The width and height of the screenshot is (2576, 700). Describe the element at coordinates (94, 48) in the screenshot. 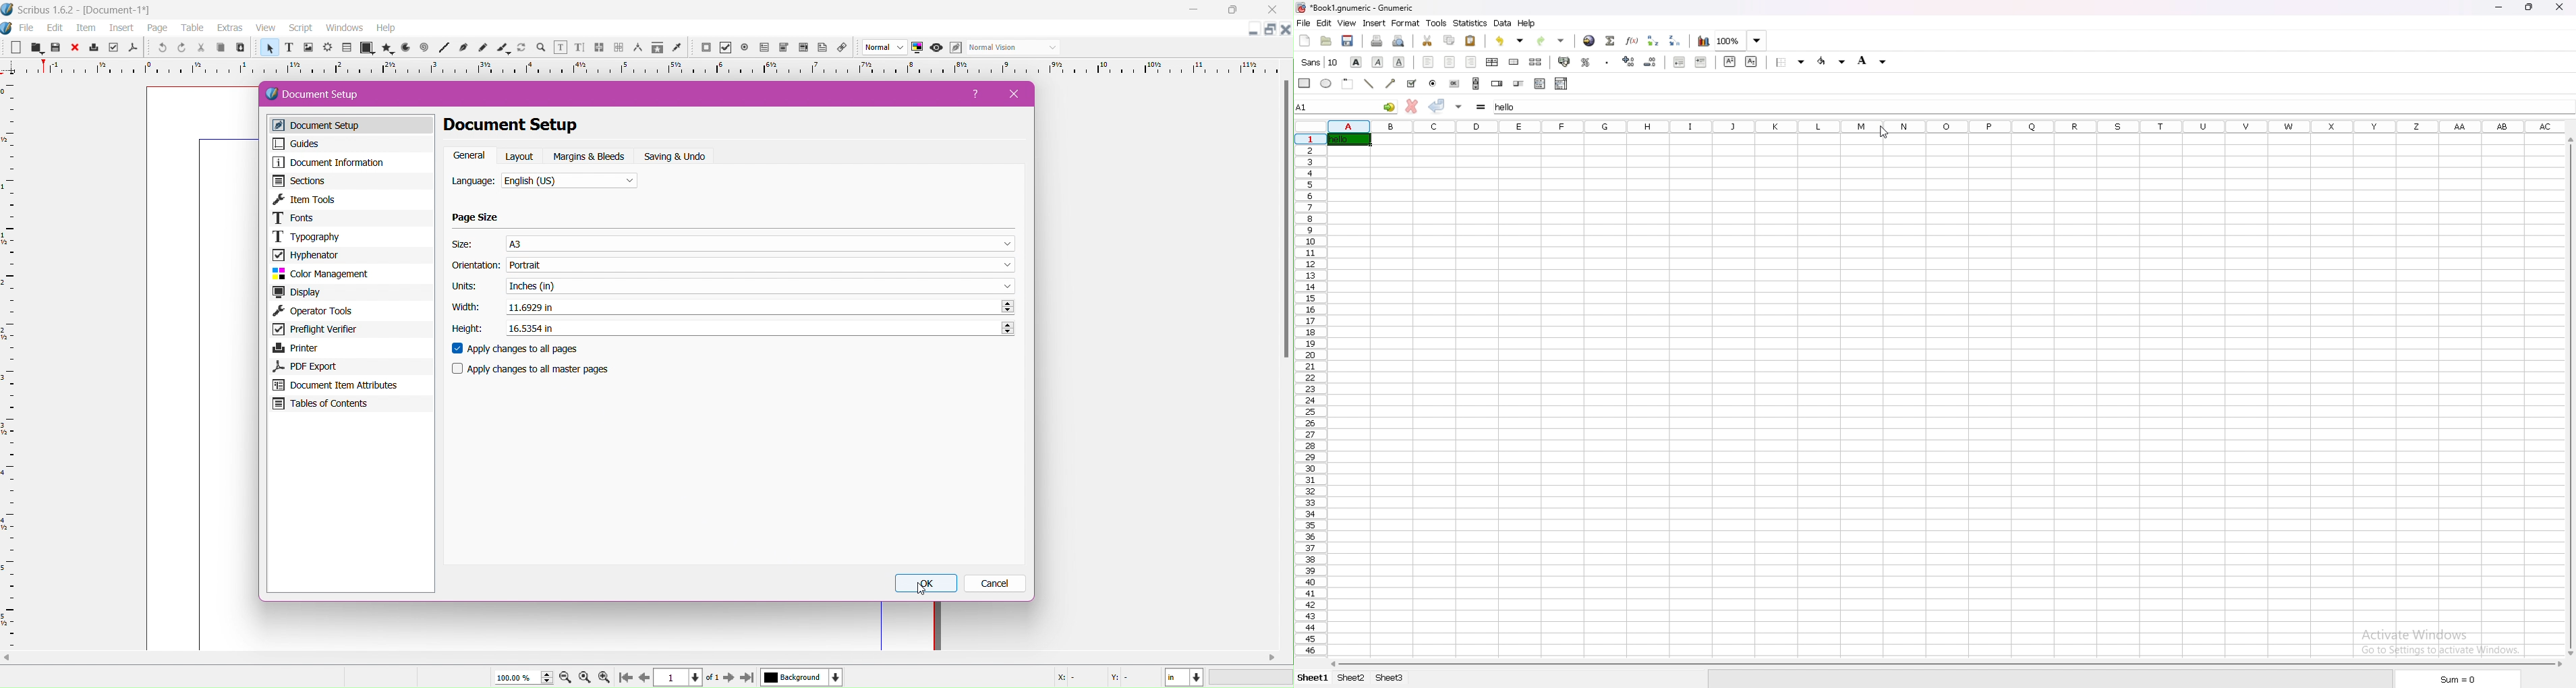

I see `print` at that location.